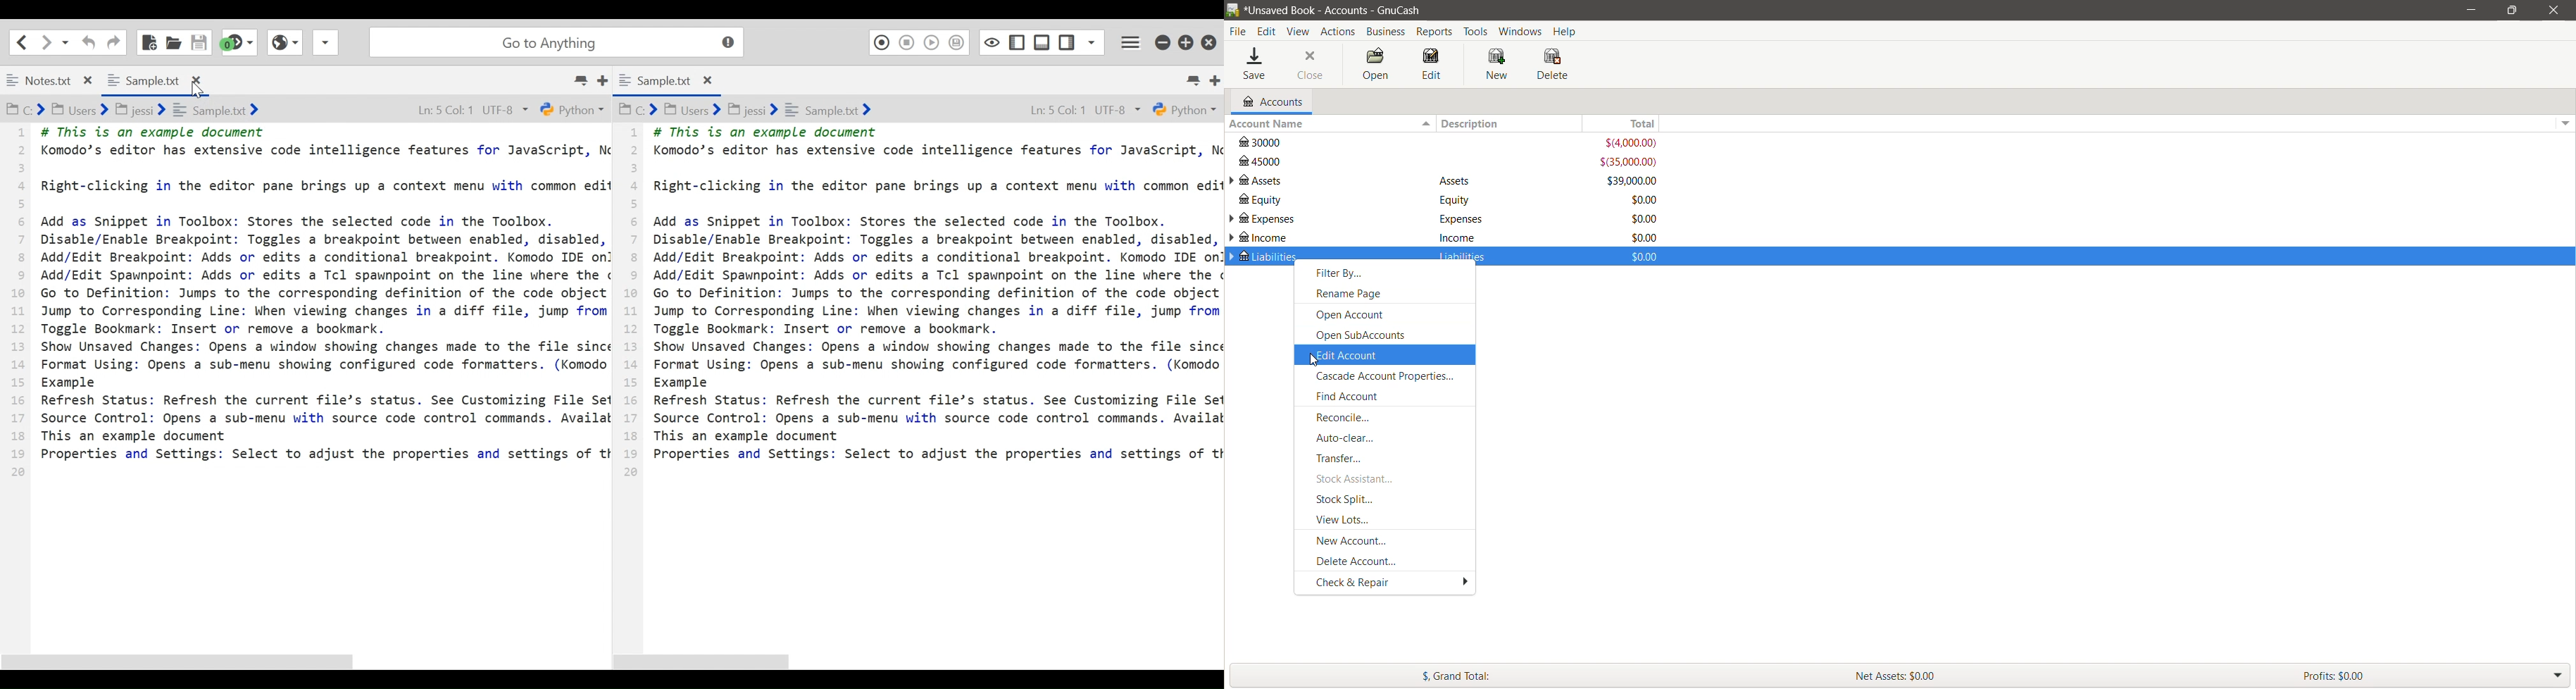  Describe the element at coordinates (1515, 123) in the screenshot. I see `Description` at that location.